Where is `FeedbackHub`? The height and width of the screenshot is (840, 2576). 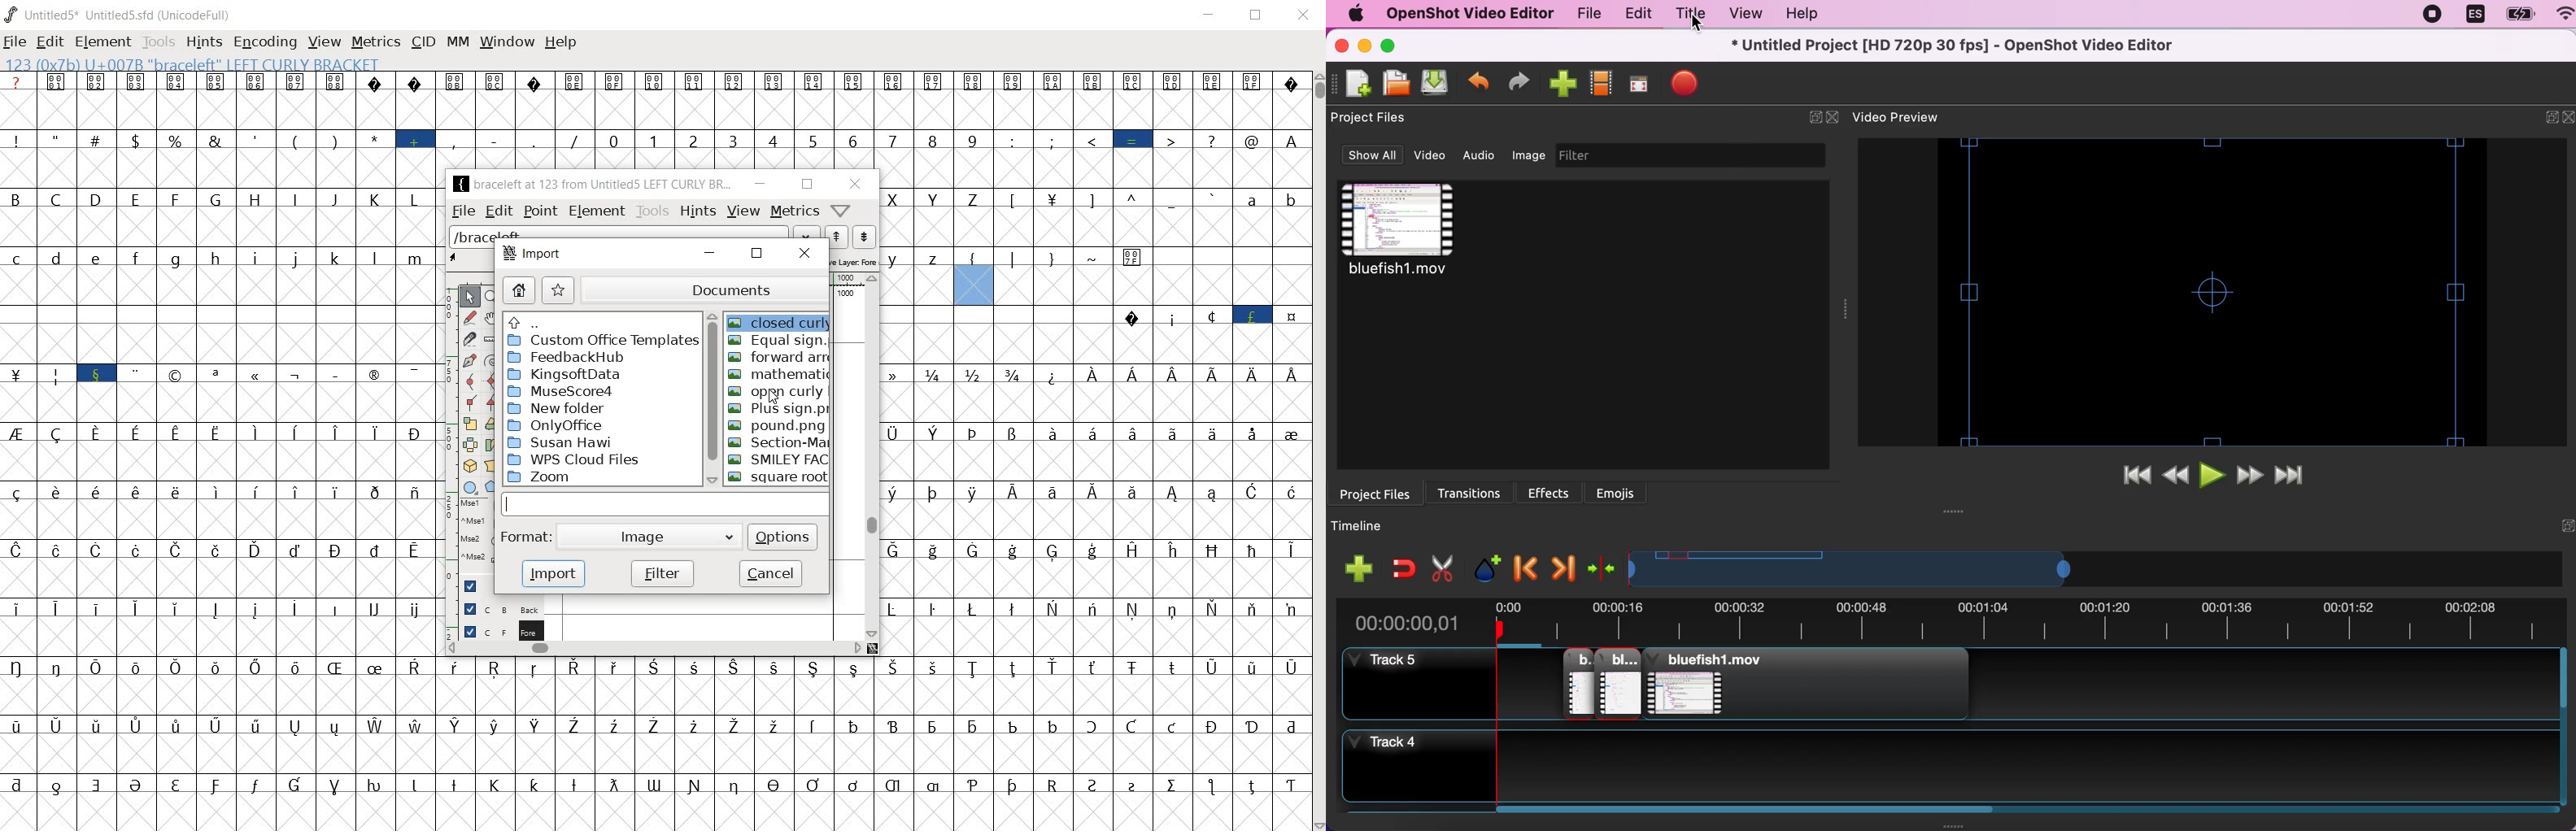 FeedbackHub is located at coordinates (569, 357).